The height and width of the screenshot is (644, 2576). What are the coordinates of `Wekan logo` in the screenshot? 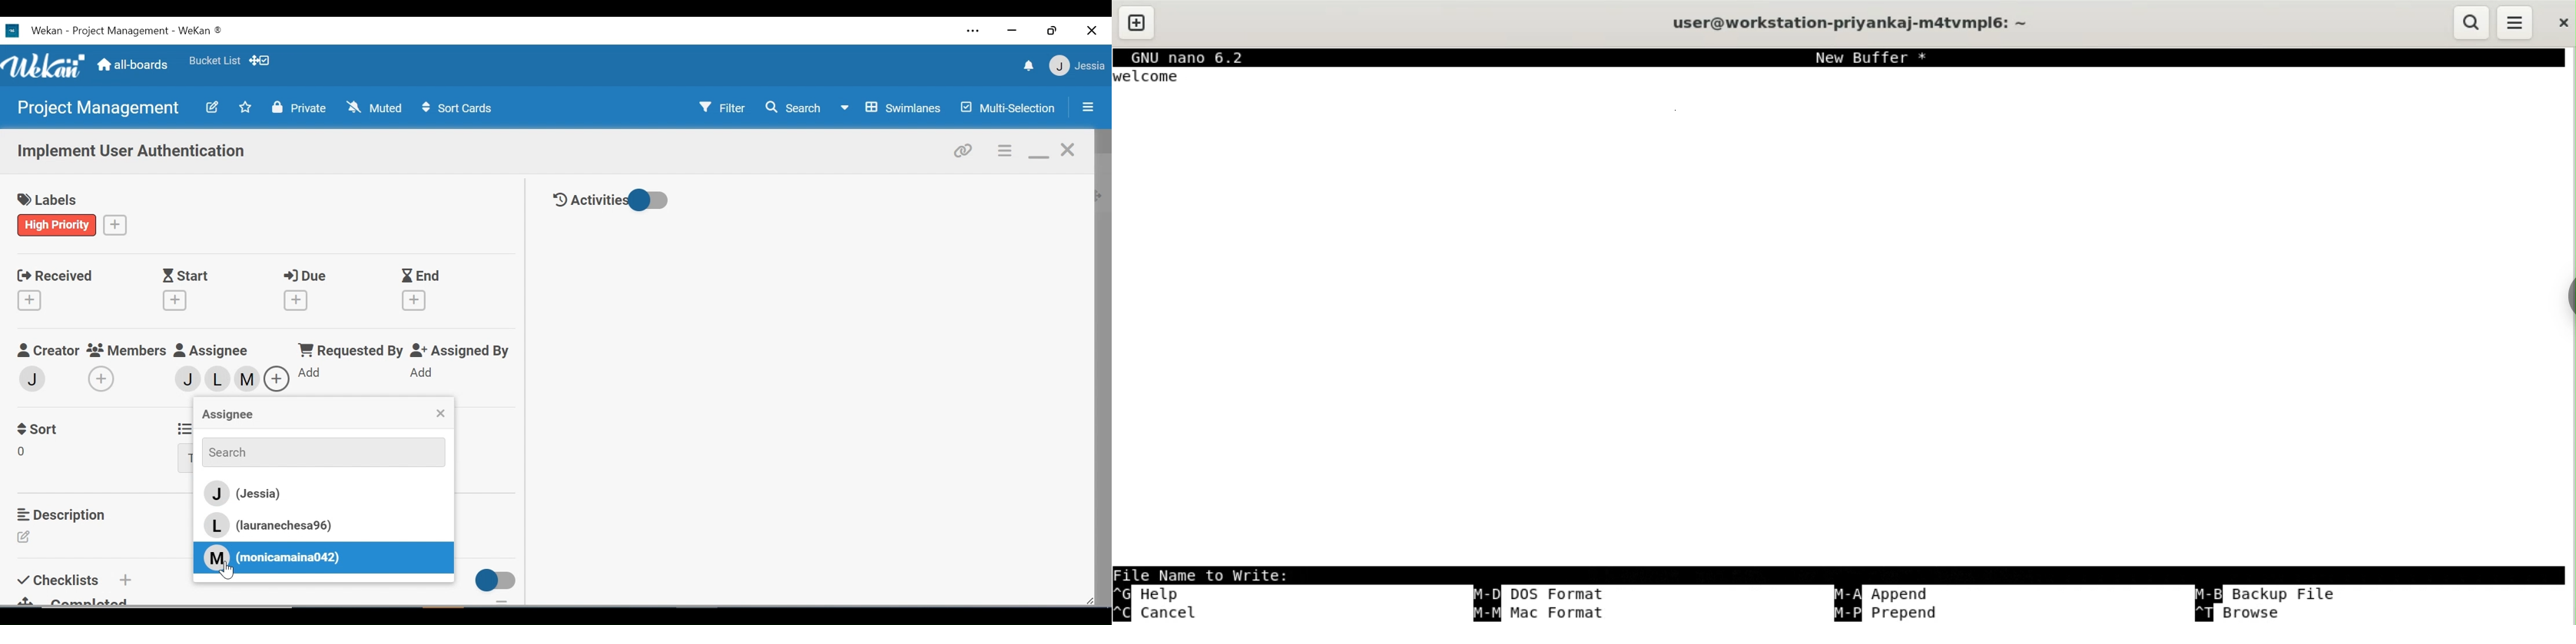 It's located at (46, 67).